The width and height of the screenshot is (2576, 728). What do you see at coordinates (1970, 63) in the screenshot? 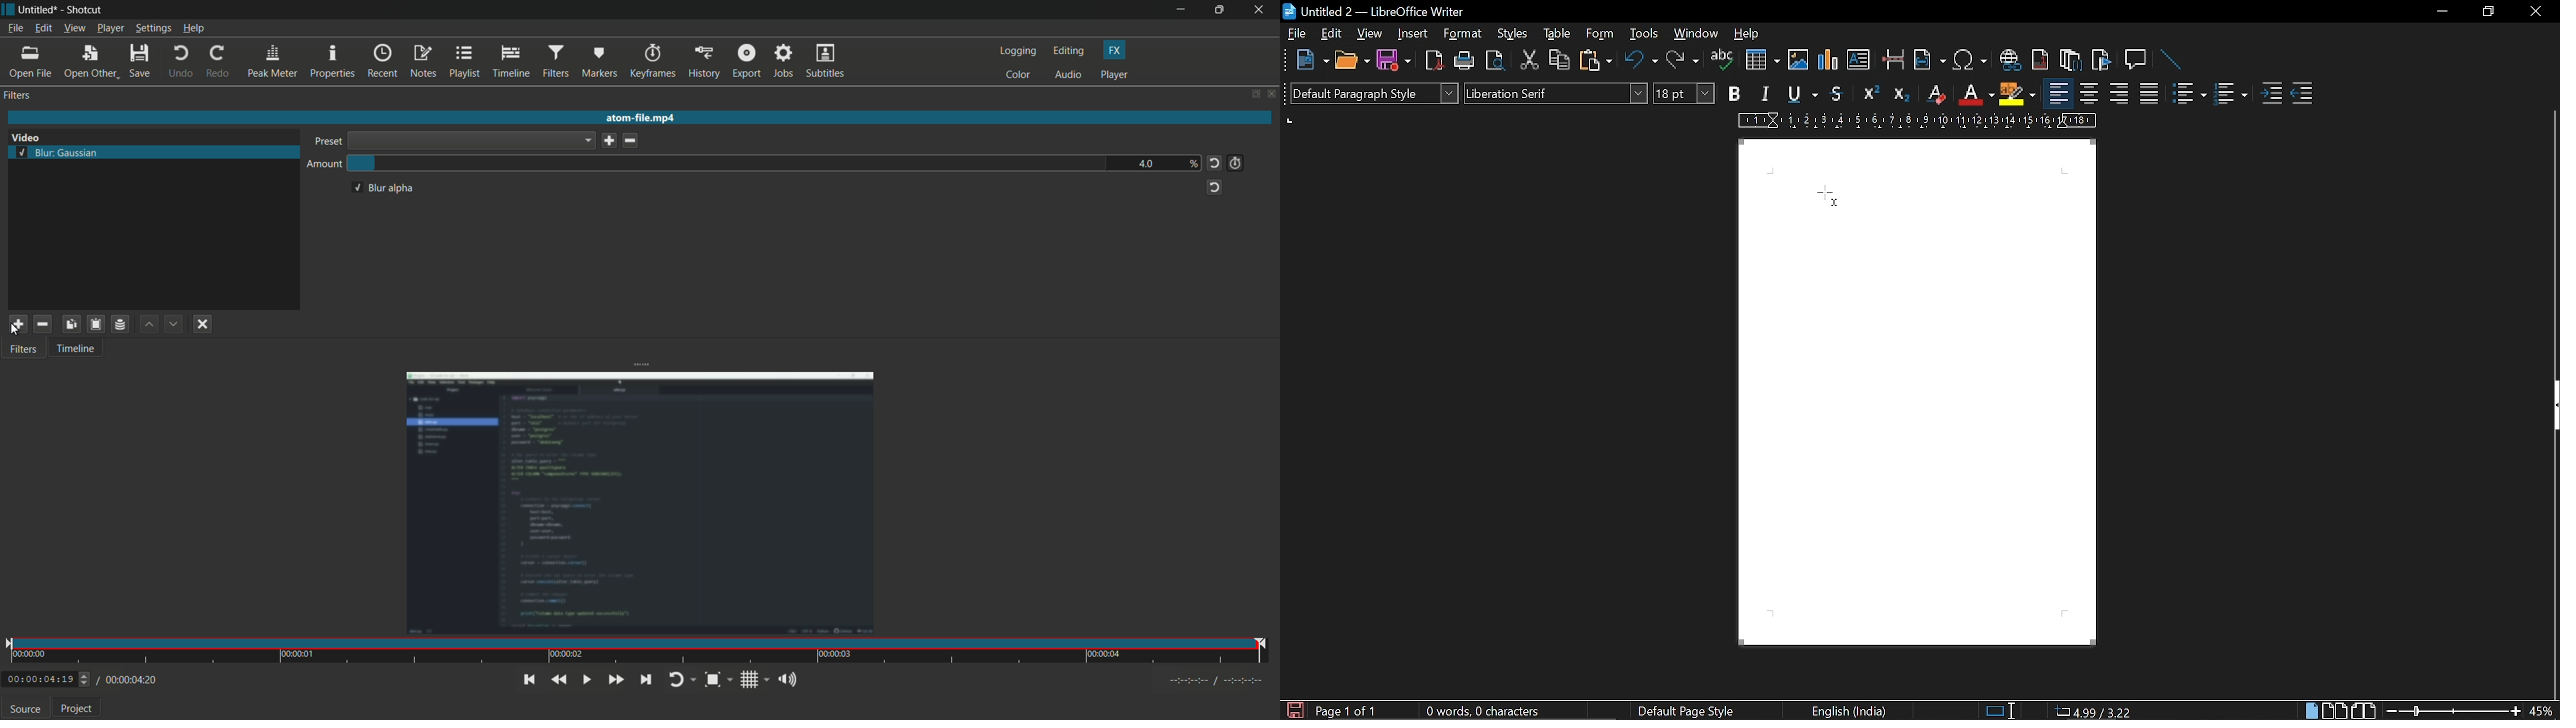
I see `insert symbol` at bounding box center [1970, 63].